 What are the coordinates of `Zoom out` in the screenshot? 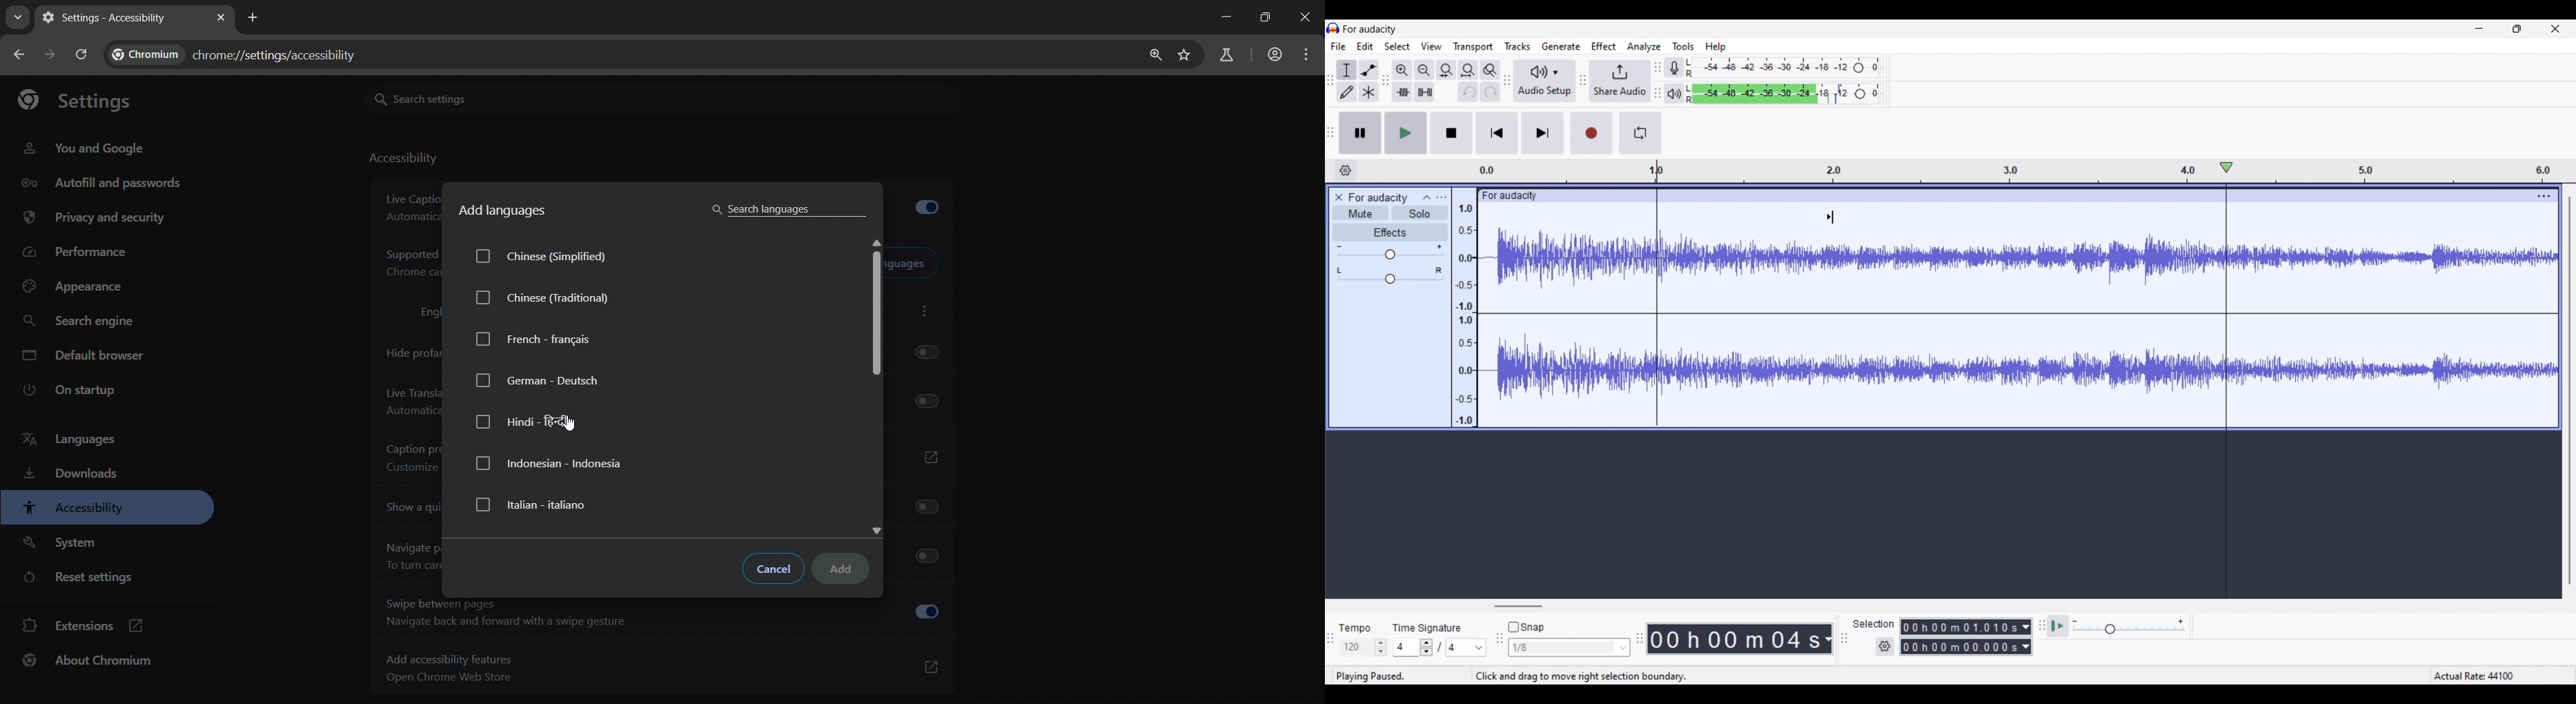 It's located at (1425, 70).